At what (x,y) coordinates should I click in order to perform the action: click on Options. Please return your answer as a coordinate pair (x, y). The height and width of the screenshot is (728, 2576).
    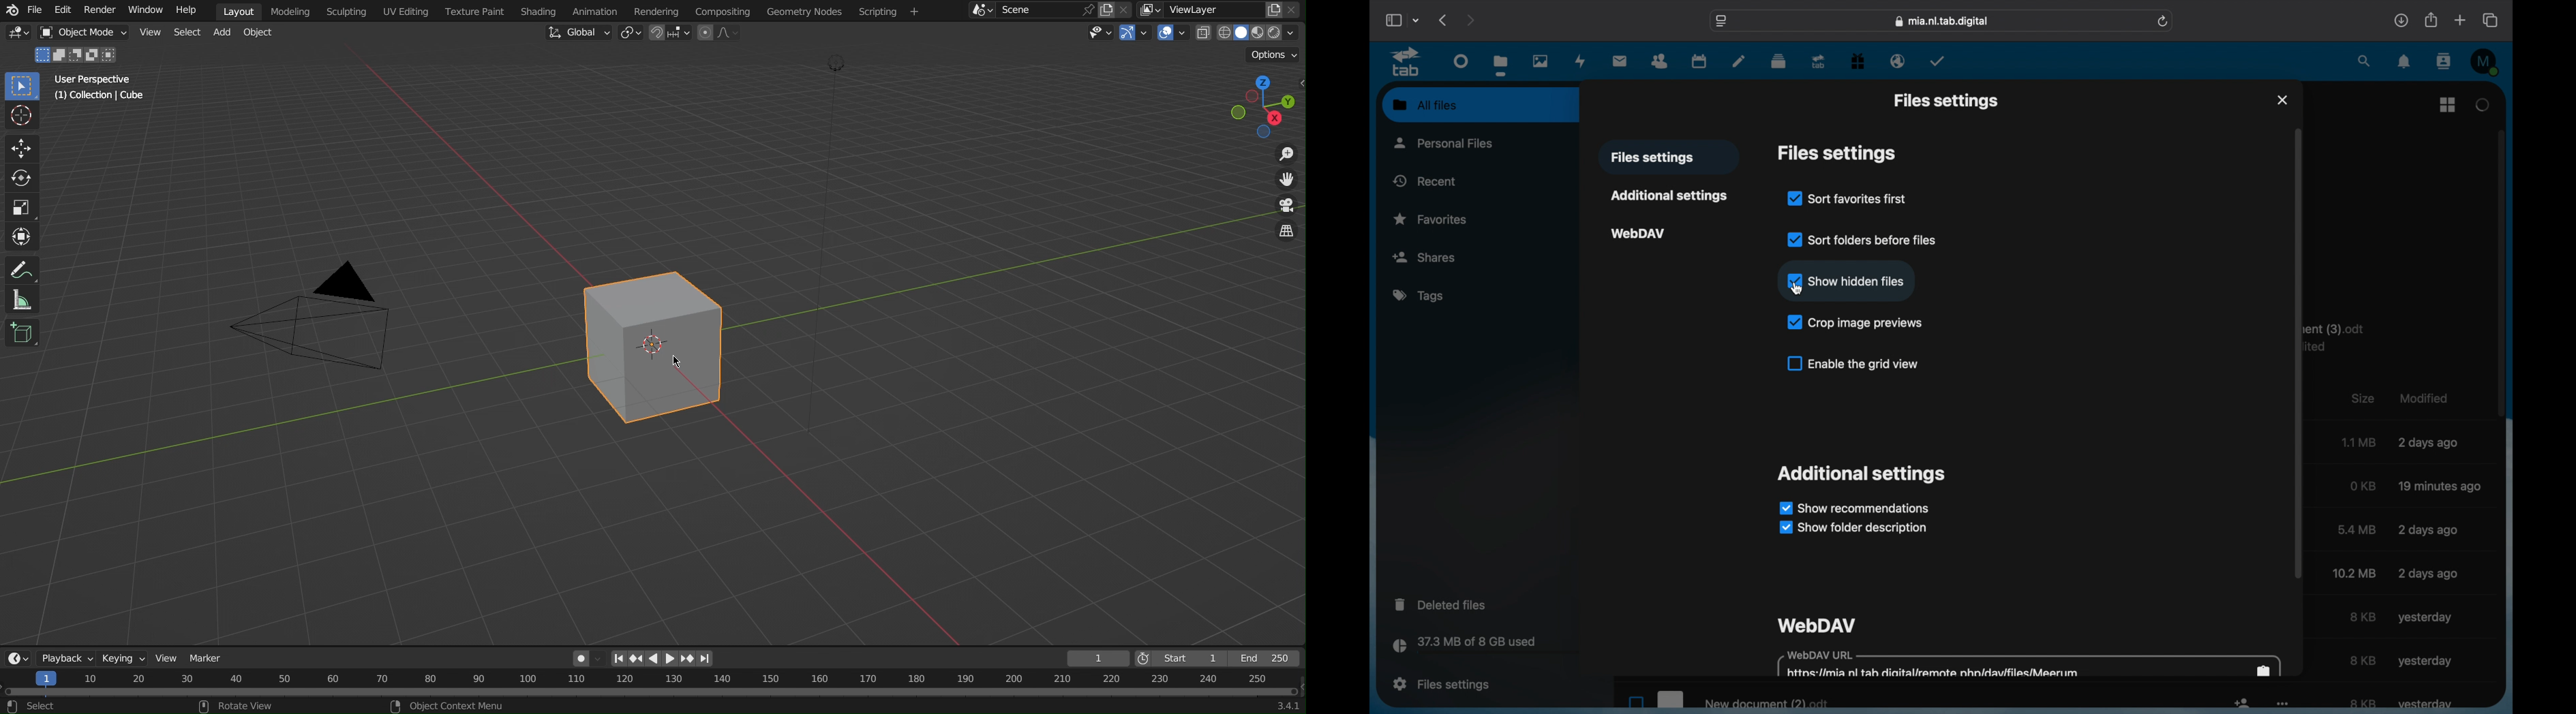
    Looking at the image, I should click on (1272, 56).